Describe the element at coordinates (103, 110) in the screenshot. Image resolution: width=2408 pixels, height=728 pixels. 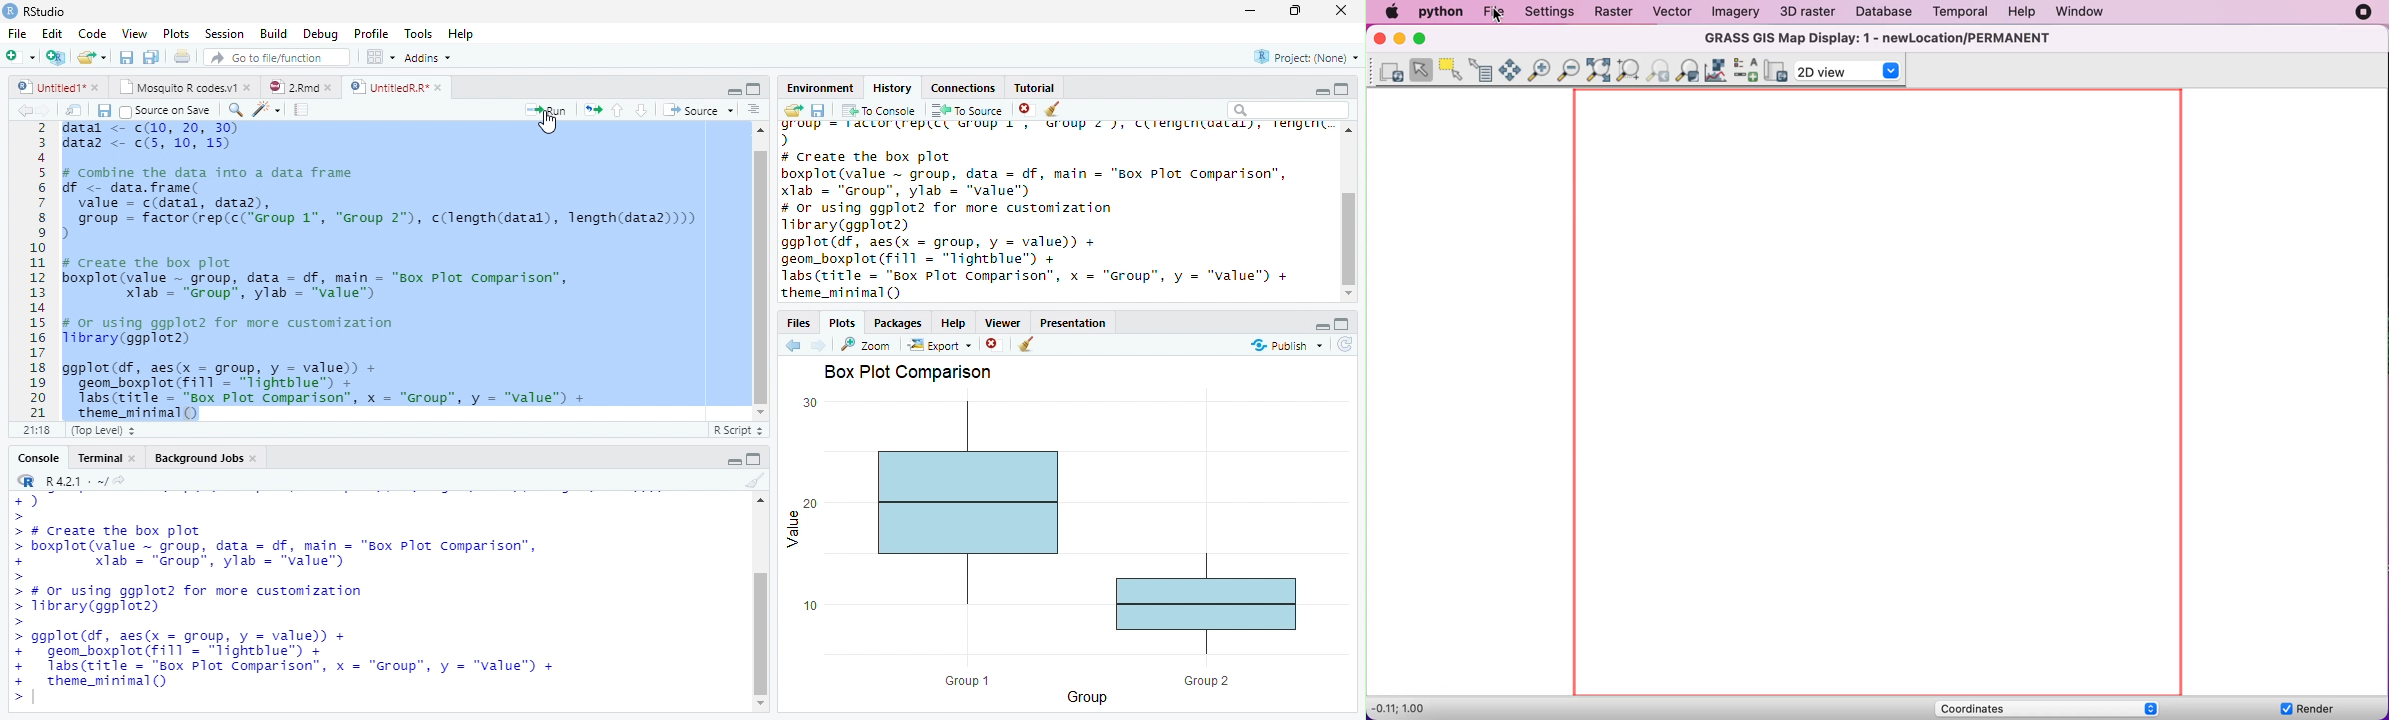
I see `Save current document` at that location.